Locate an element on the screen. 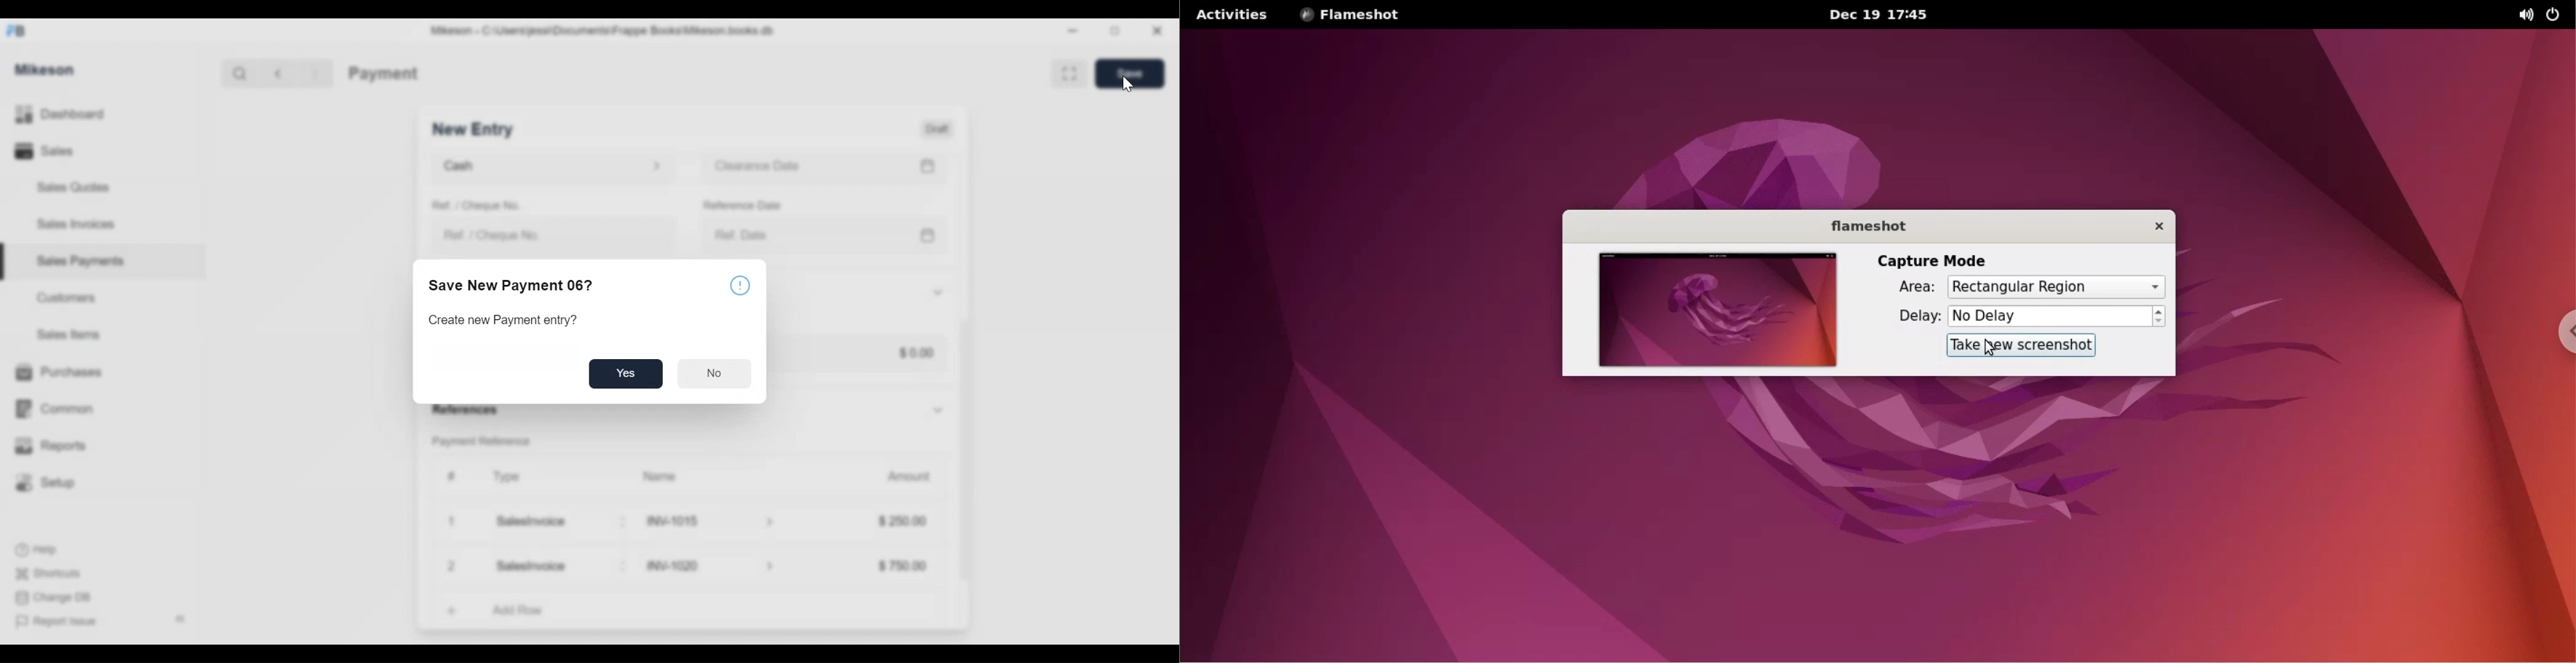  Save New Payment 06? is located at coordinates (511, 287).